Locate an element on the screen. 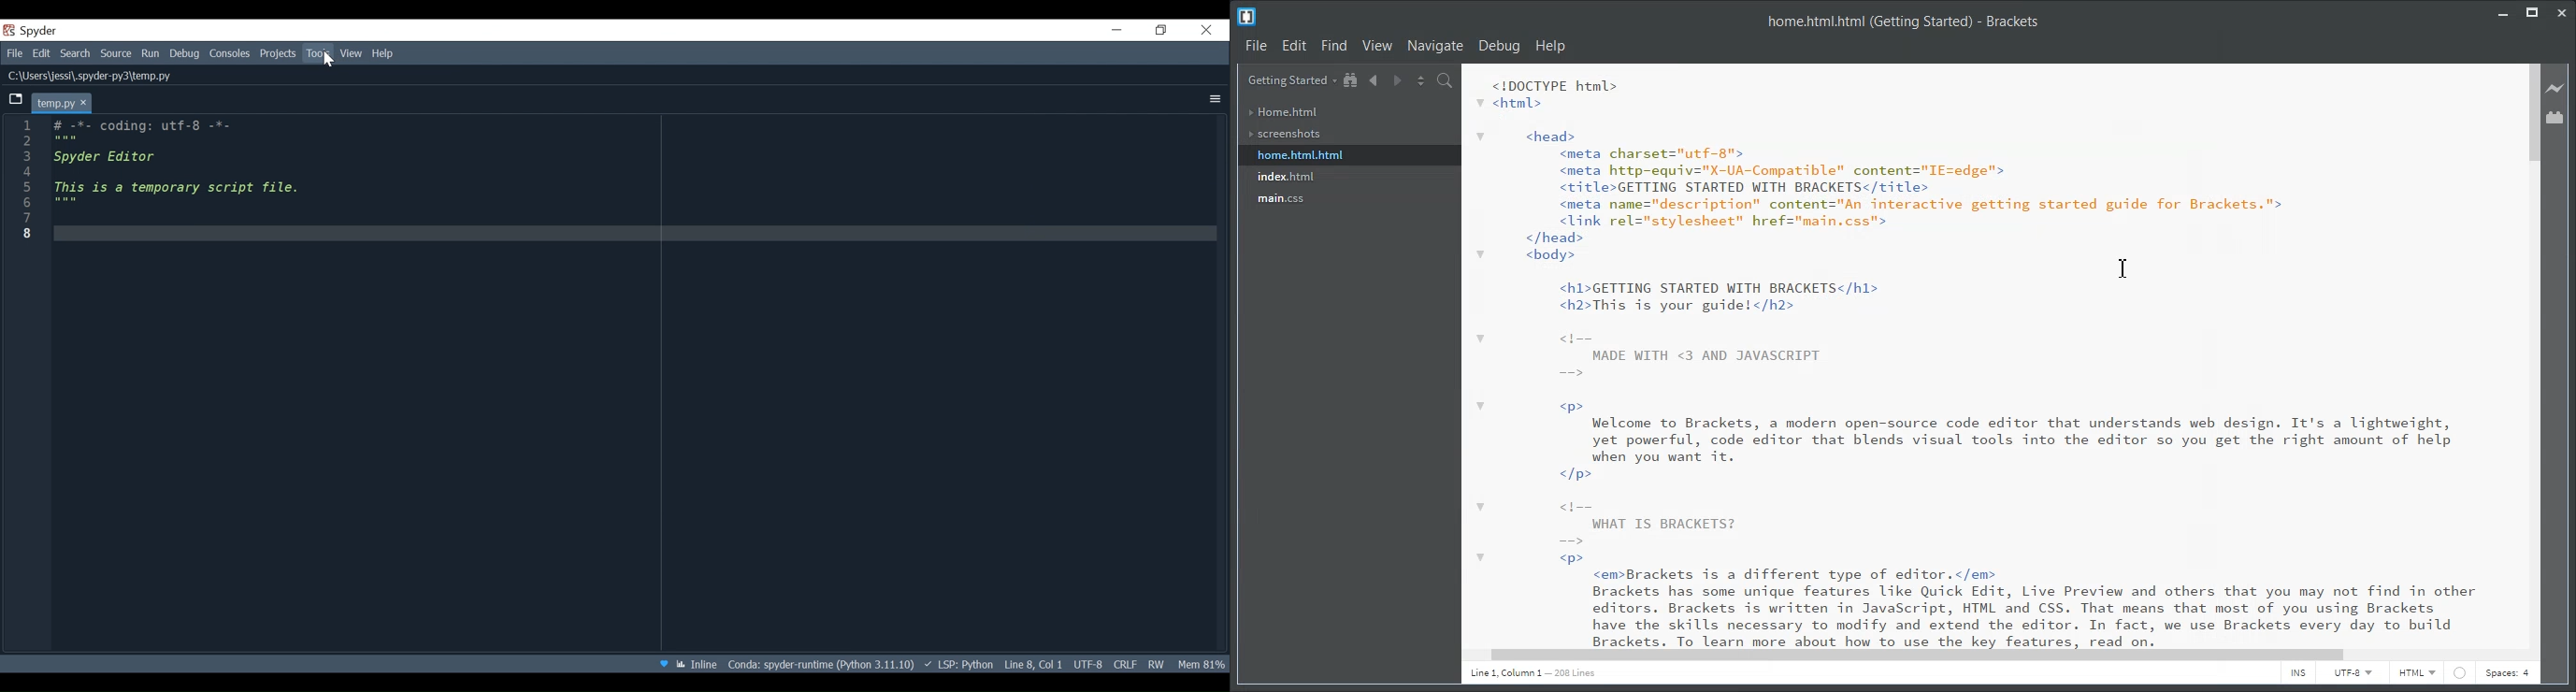 Image resolution: width=2576 pixels, height=700 pixels. Home.html is located at coordinates (1283, 112).